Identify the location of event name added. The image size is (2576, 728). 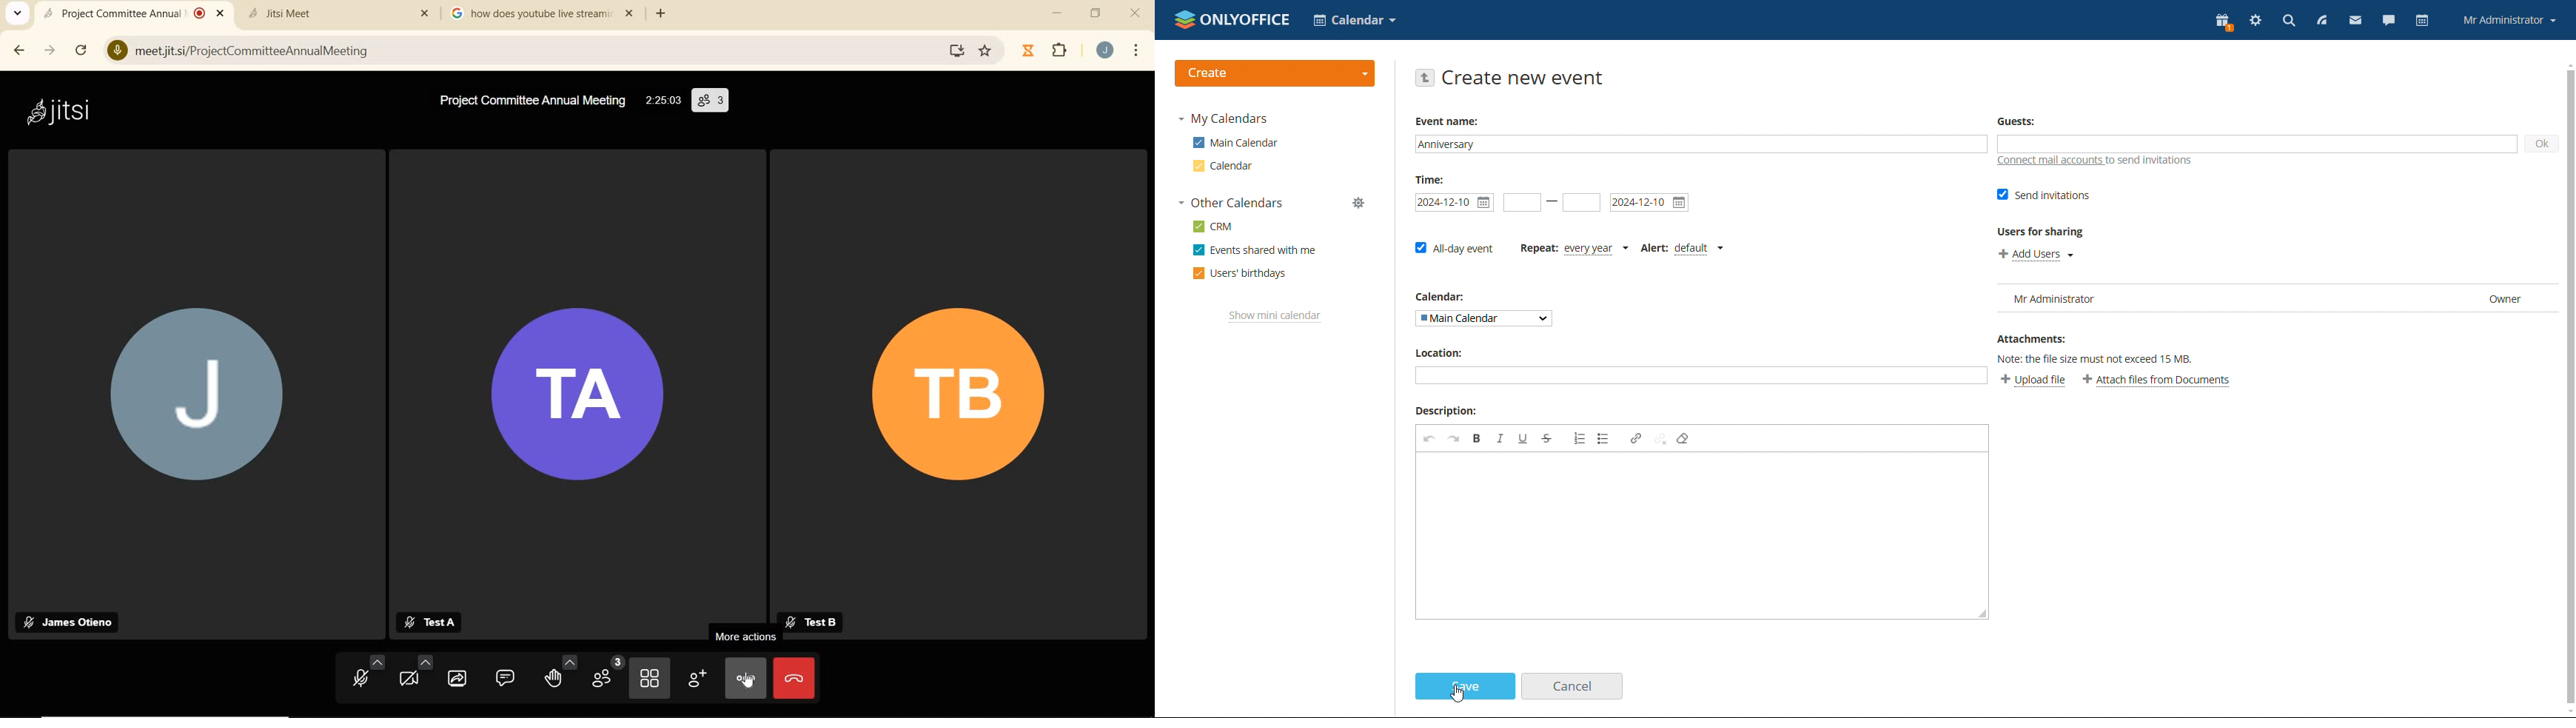
(1703, 144).